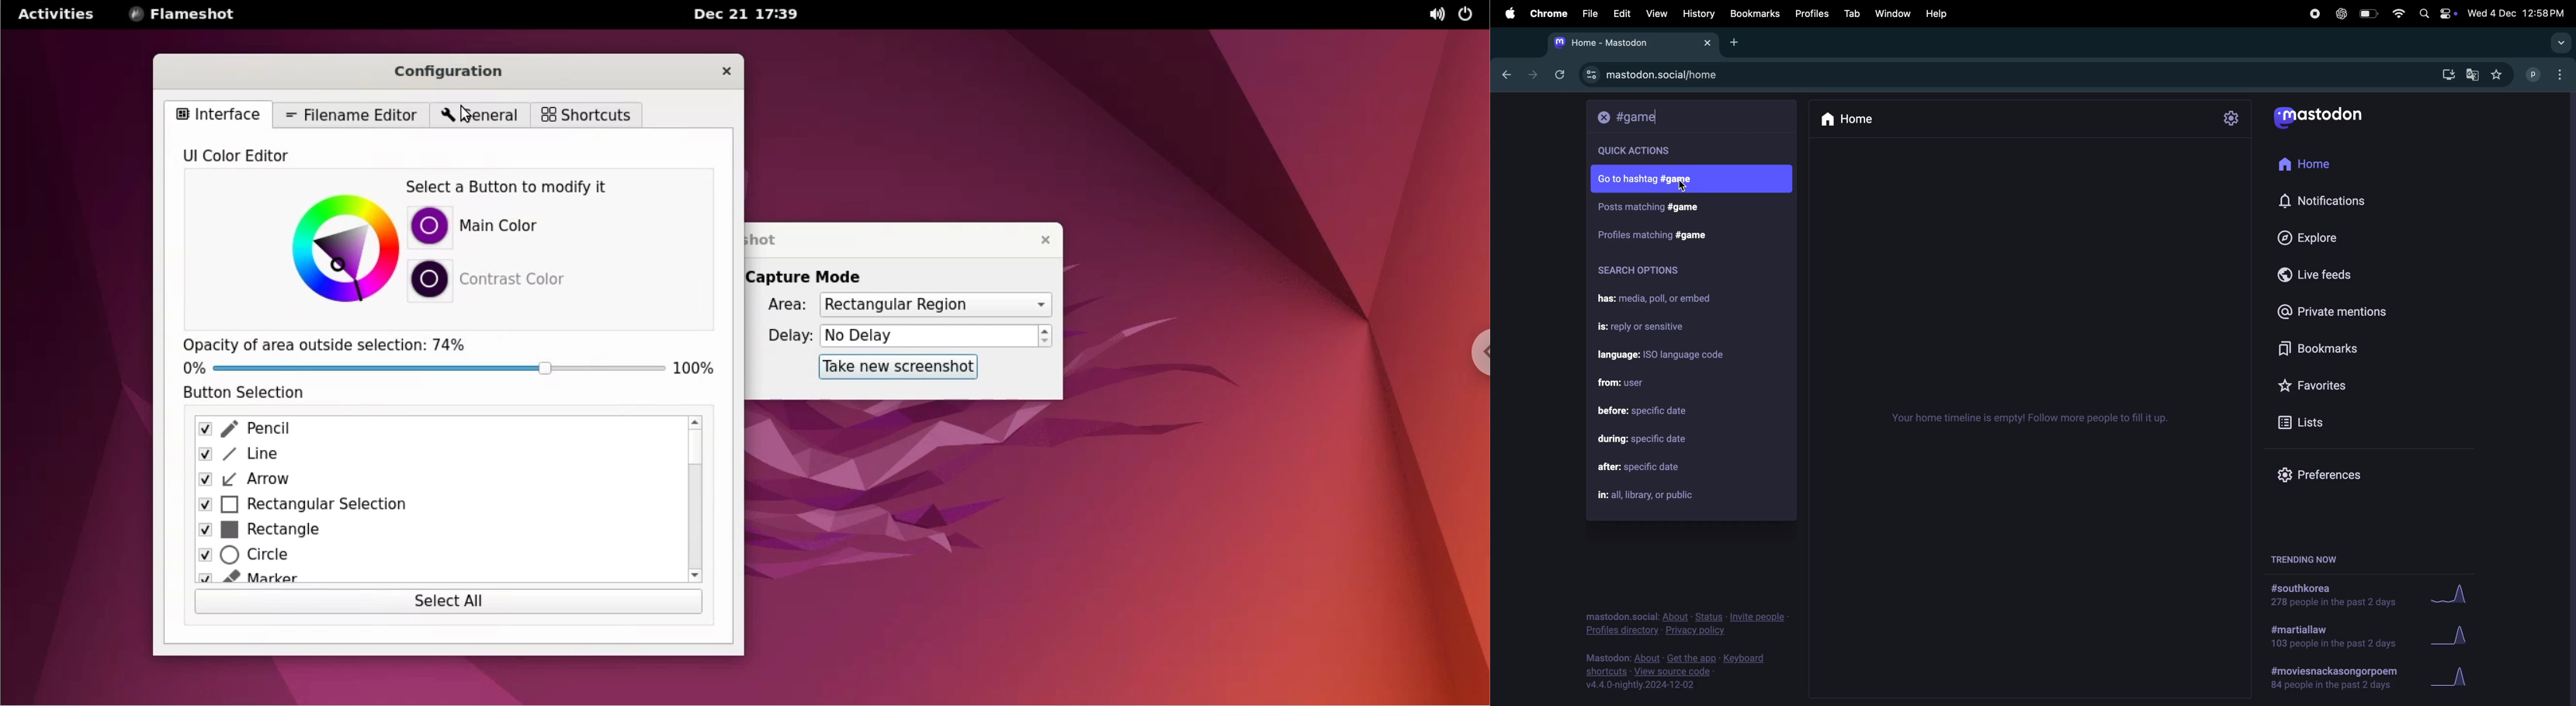 This screenshot has width=2576, height=728. What do you see at coordinates (1533, 73) in the screenshot?
I see `next tab` at bounding box center [1533, 73].